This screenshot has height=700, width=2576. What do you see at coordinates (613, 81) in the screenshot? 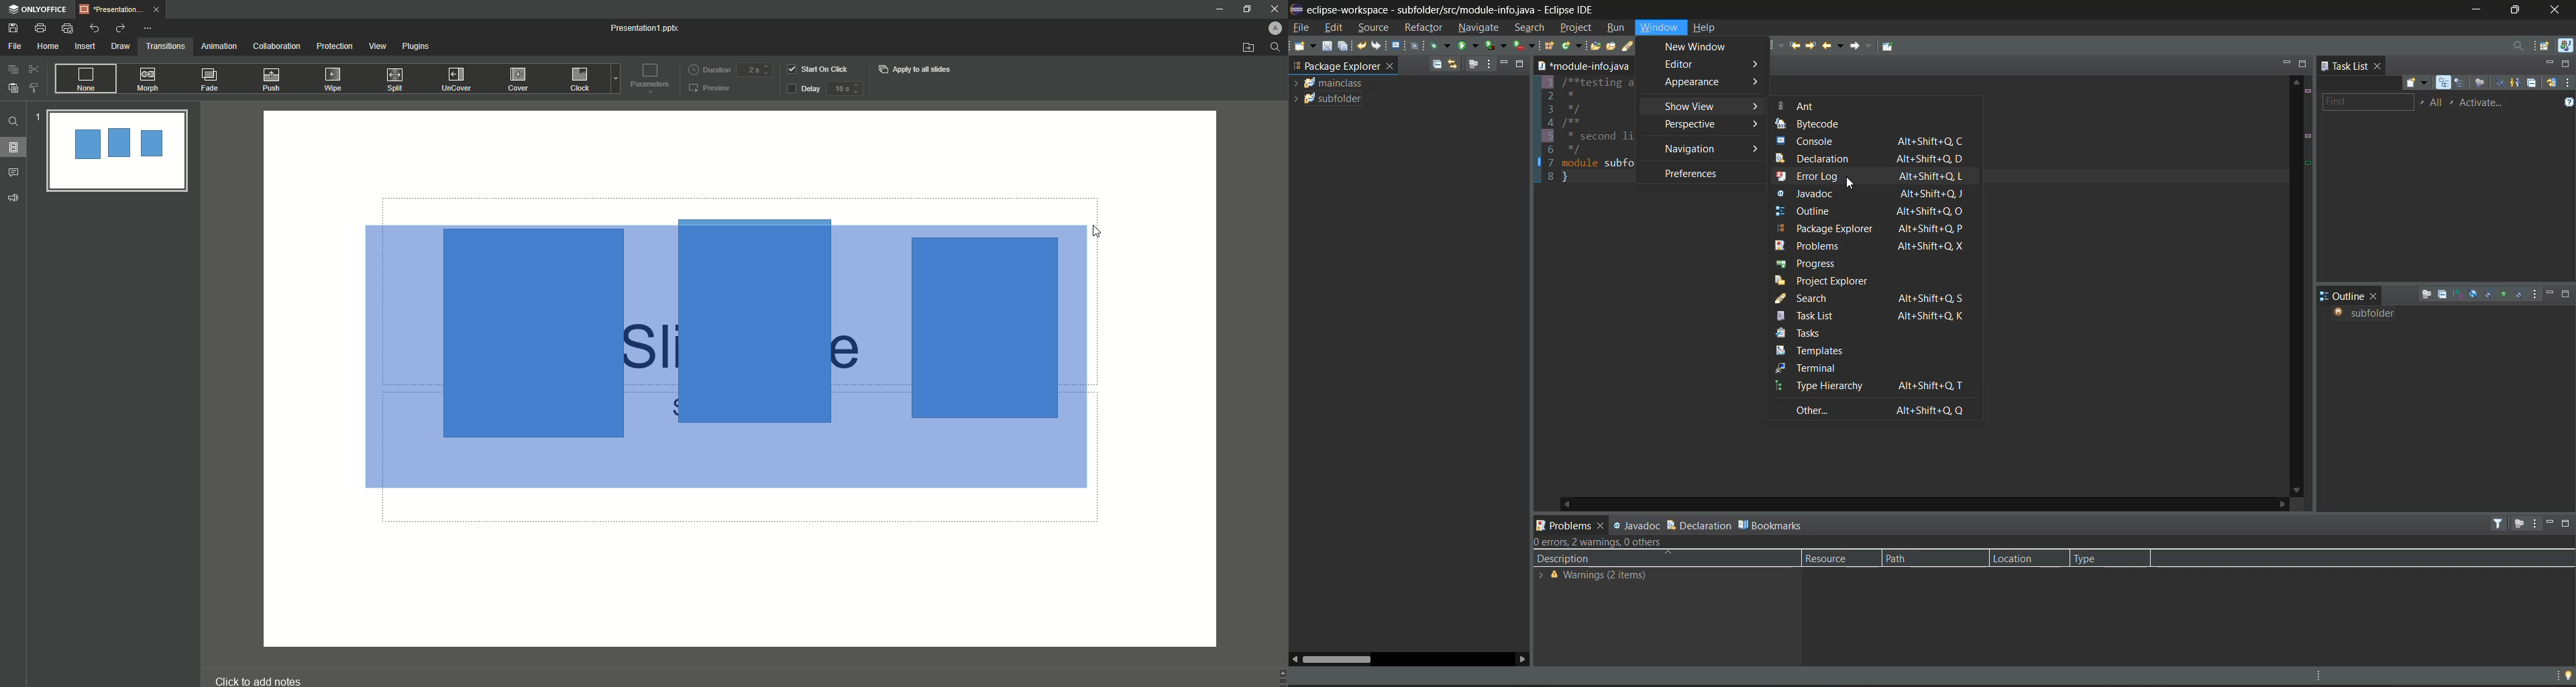
I see `dropdown` at bounding box center [613, 81].